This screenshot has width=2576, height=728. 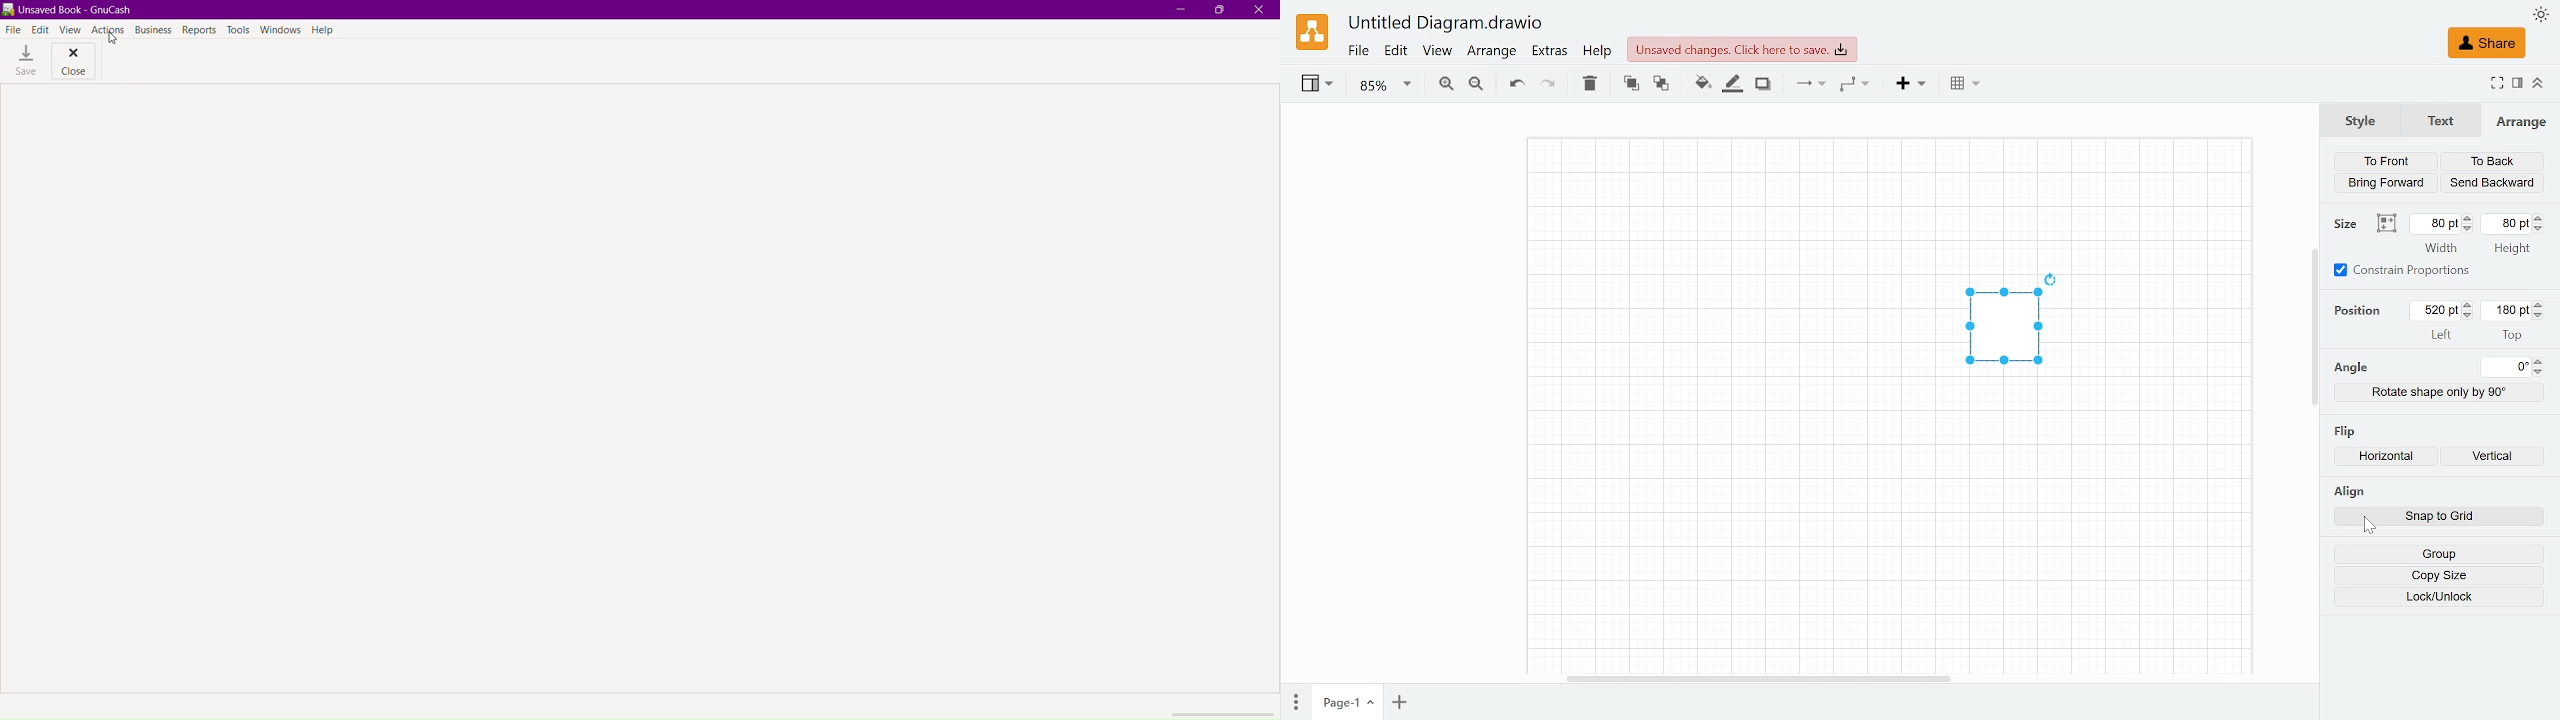 What do you see at coordinates (2470, 305) in the screenshot?
I see `Increase left` at bounding box center [2470, 305].